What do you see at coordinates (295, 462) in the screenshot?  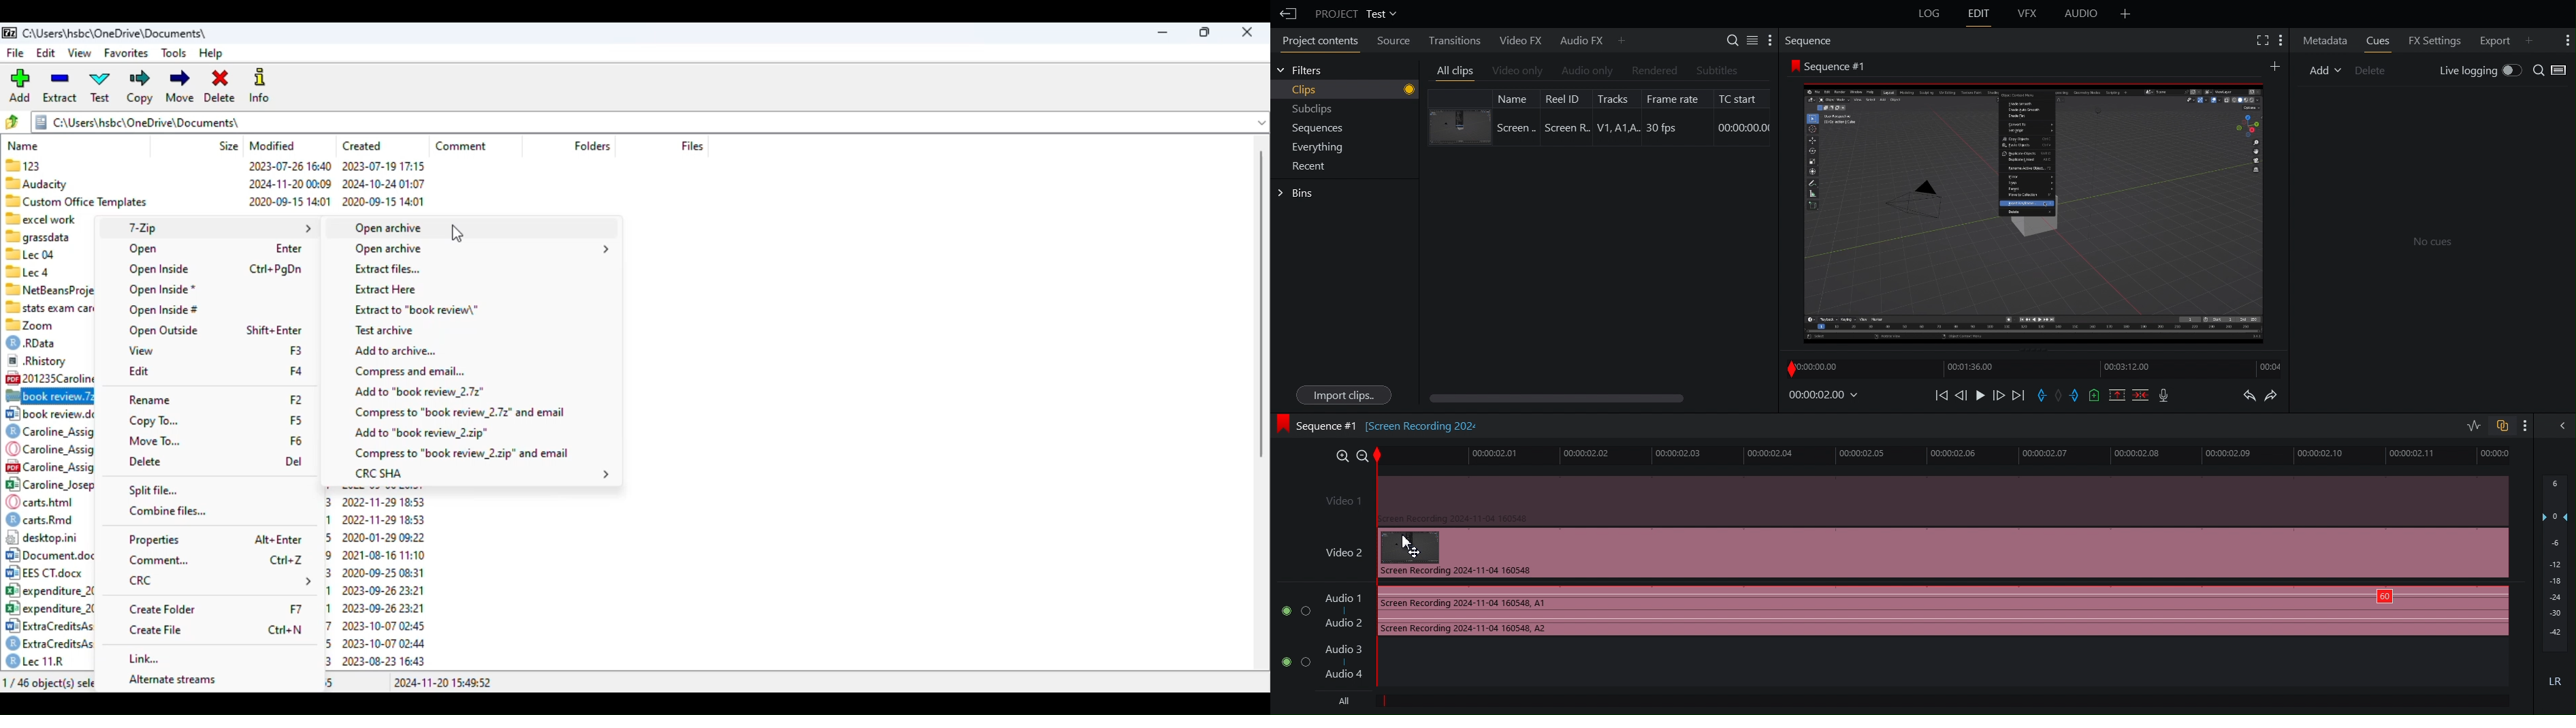 I see `shortcut for delete` at bounding box center [295, 462].